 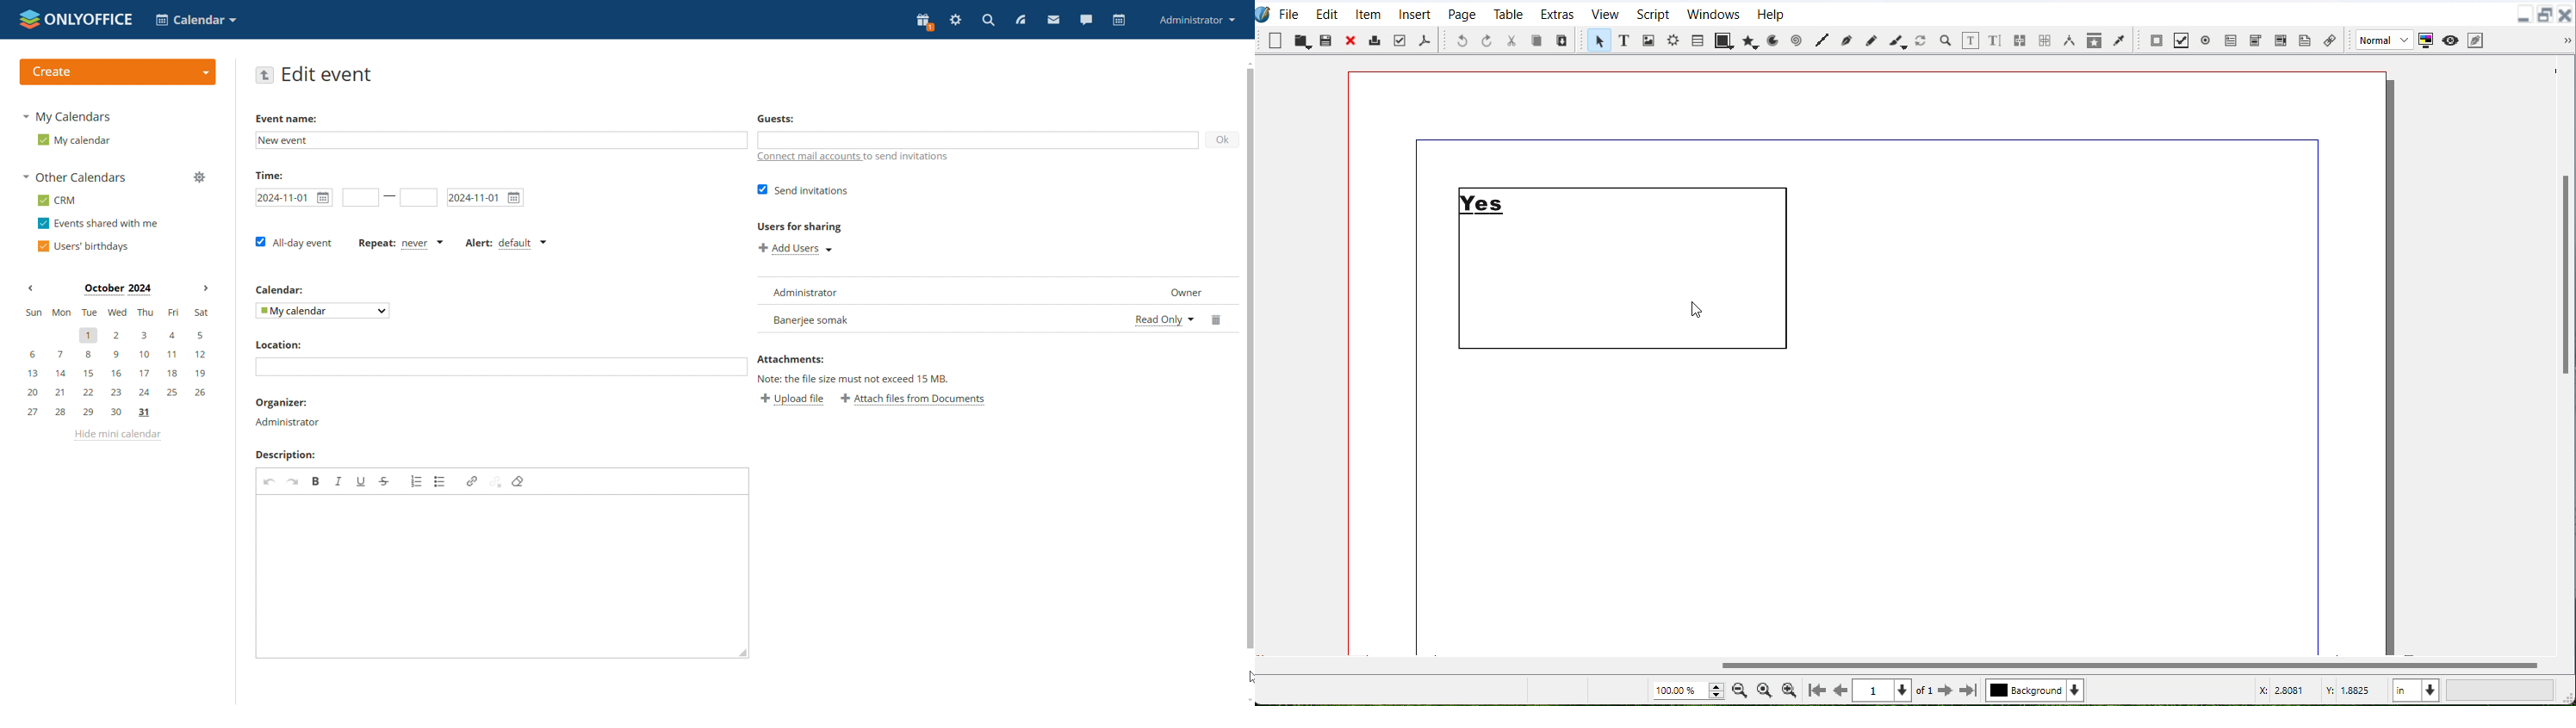 I want to click on select calendar, so click(x=322, y=312).